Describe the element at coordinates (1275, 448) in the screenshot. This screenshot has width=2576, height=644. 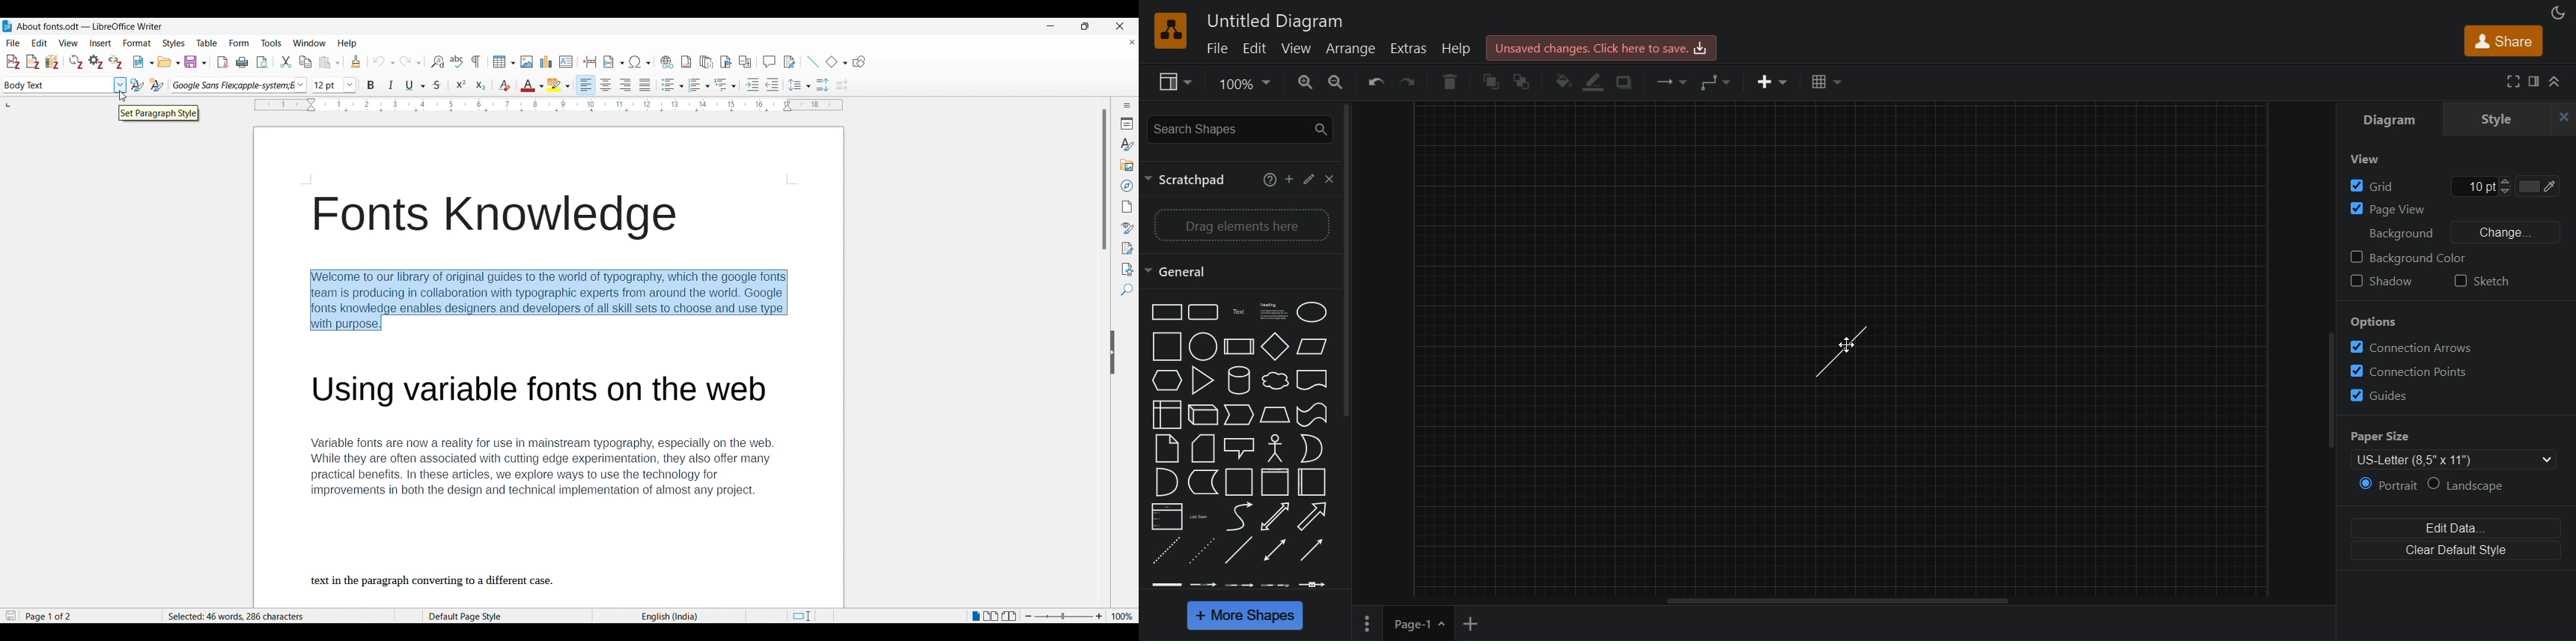
I see `Actor` at that location.